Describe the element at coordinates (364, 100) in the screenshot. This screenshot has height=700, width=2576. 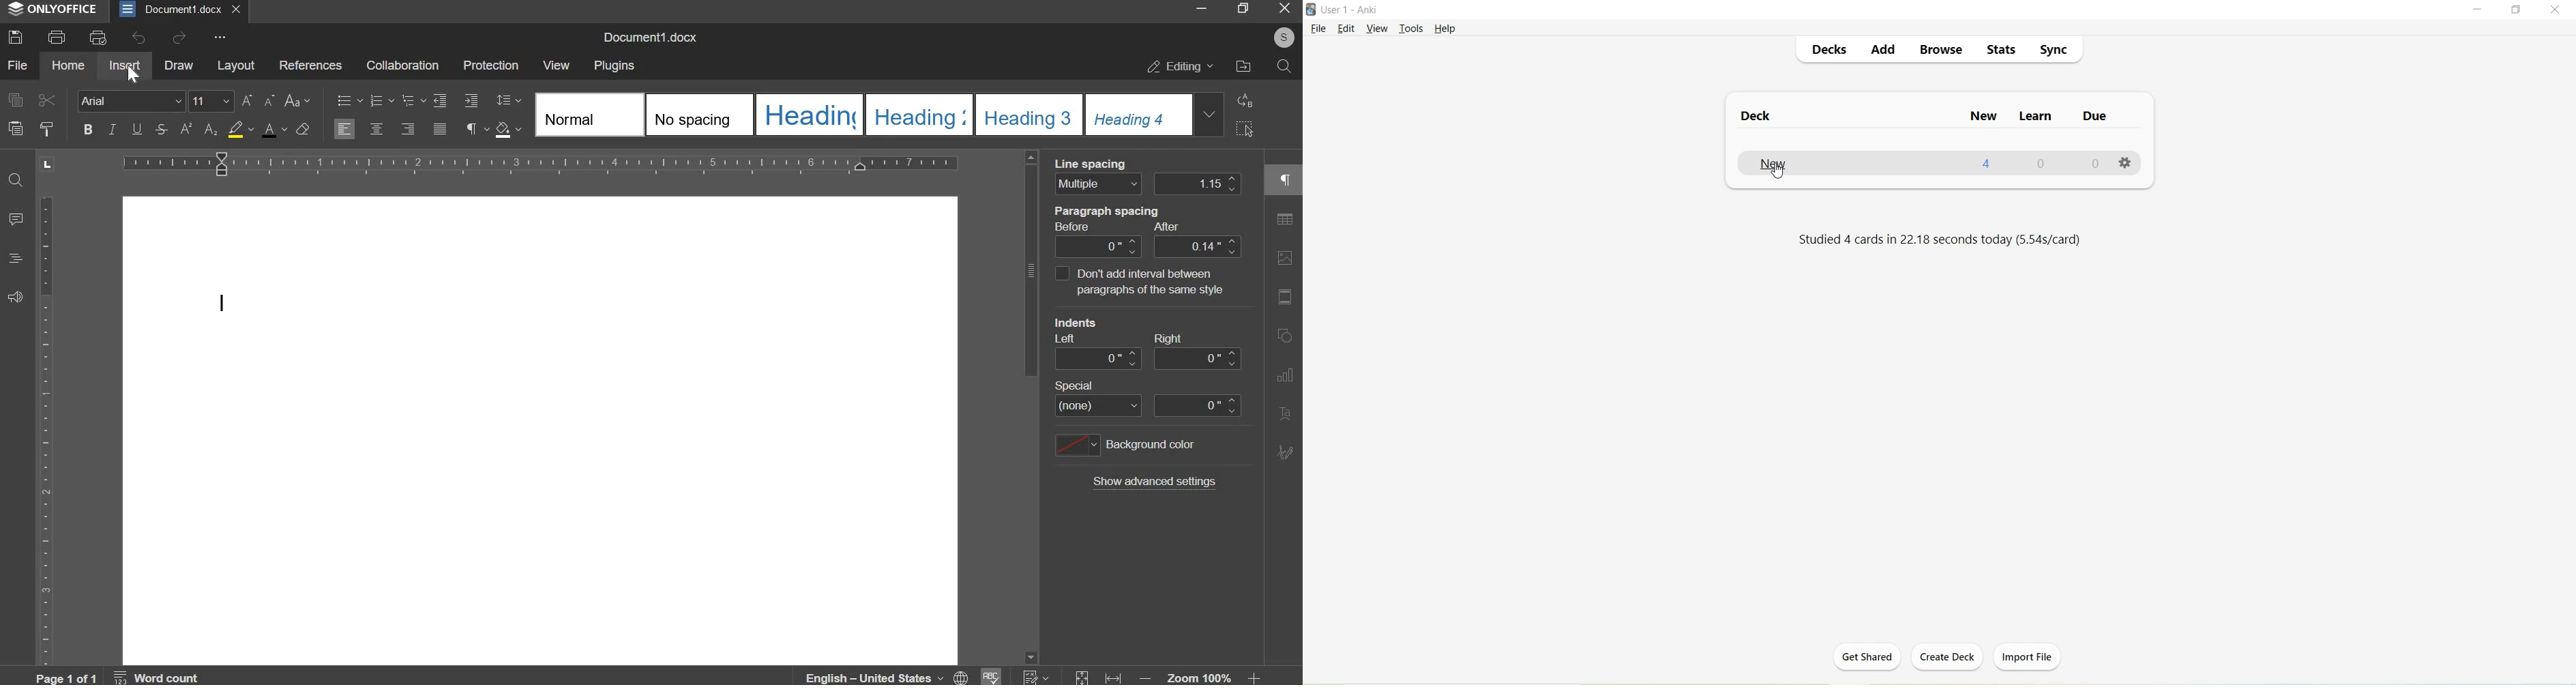
I see `numbering` at that location.